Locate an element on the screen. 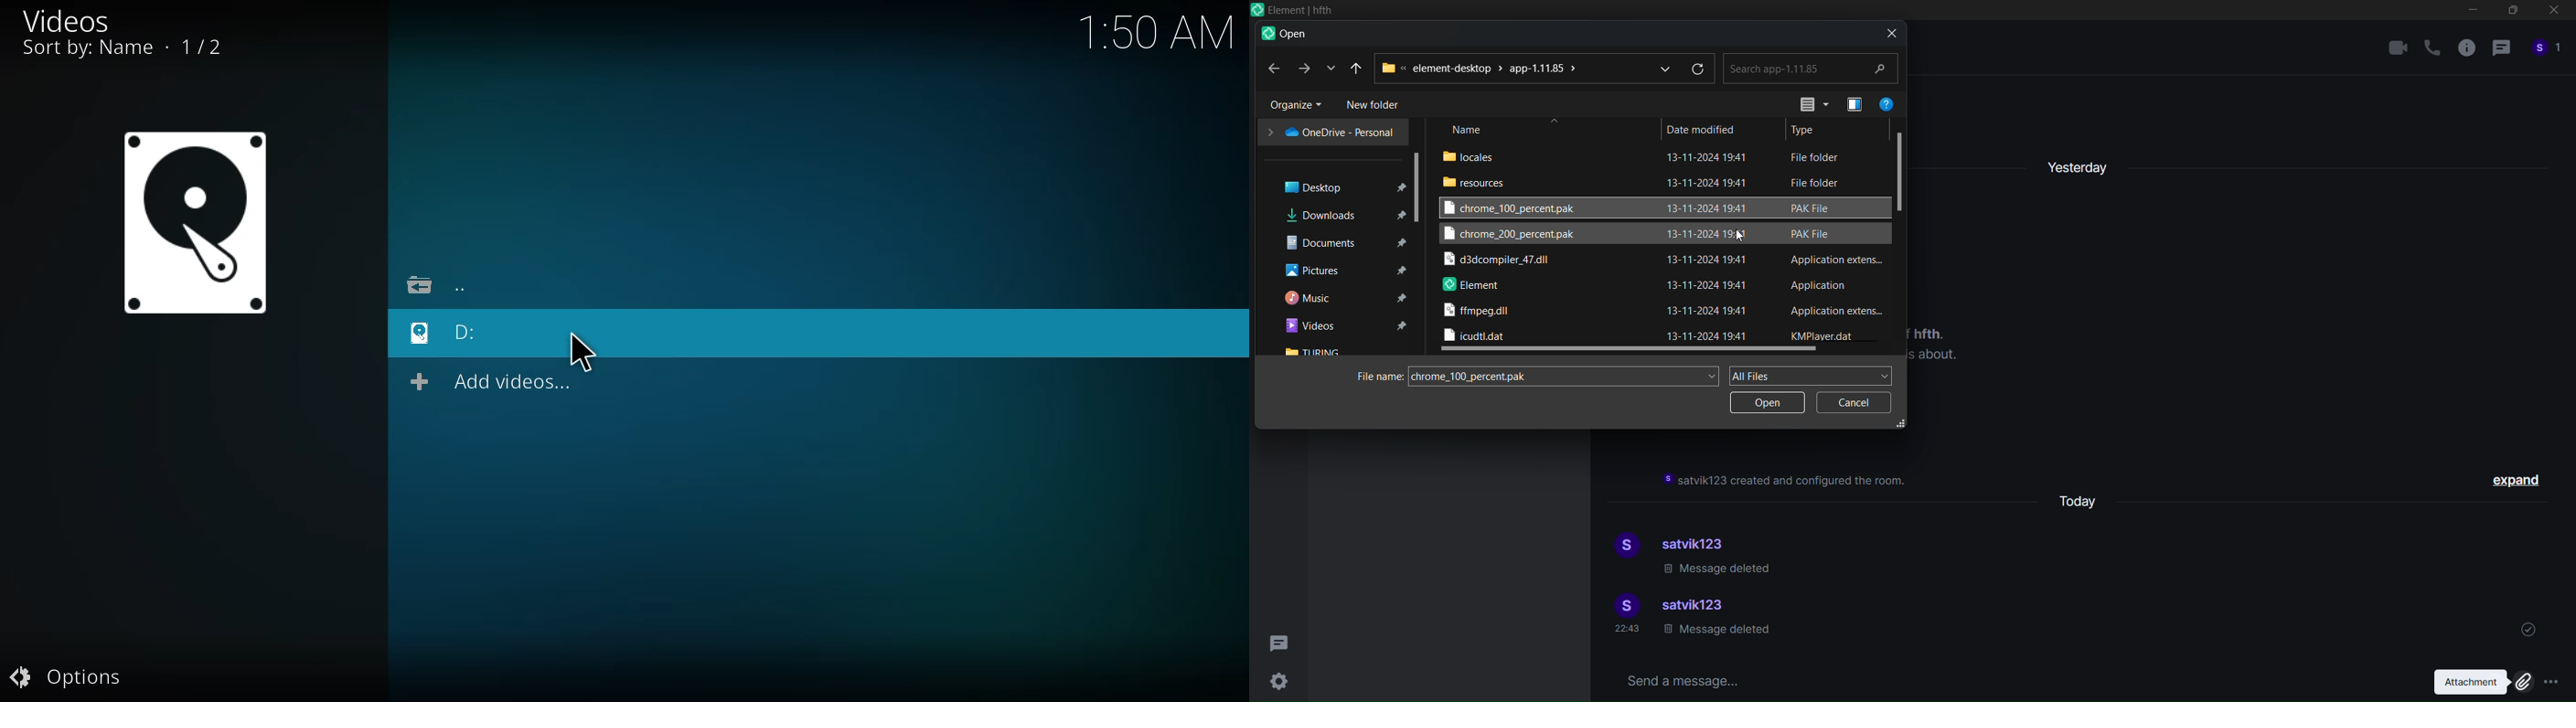 This screenshot has width=2576, height=728. resouces is located at coordinates (1477, 182).